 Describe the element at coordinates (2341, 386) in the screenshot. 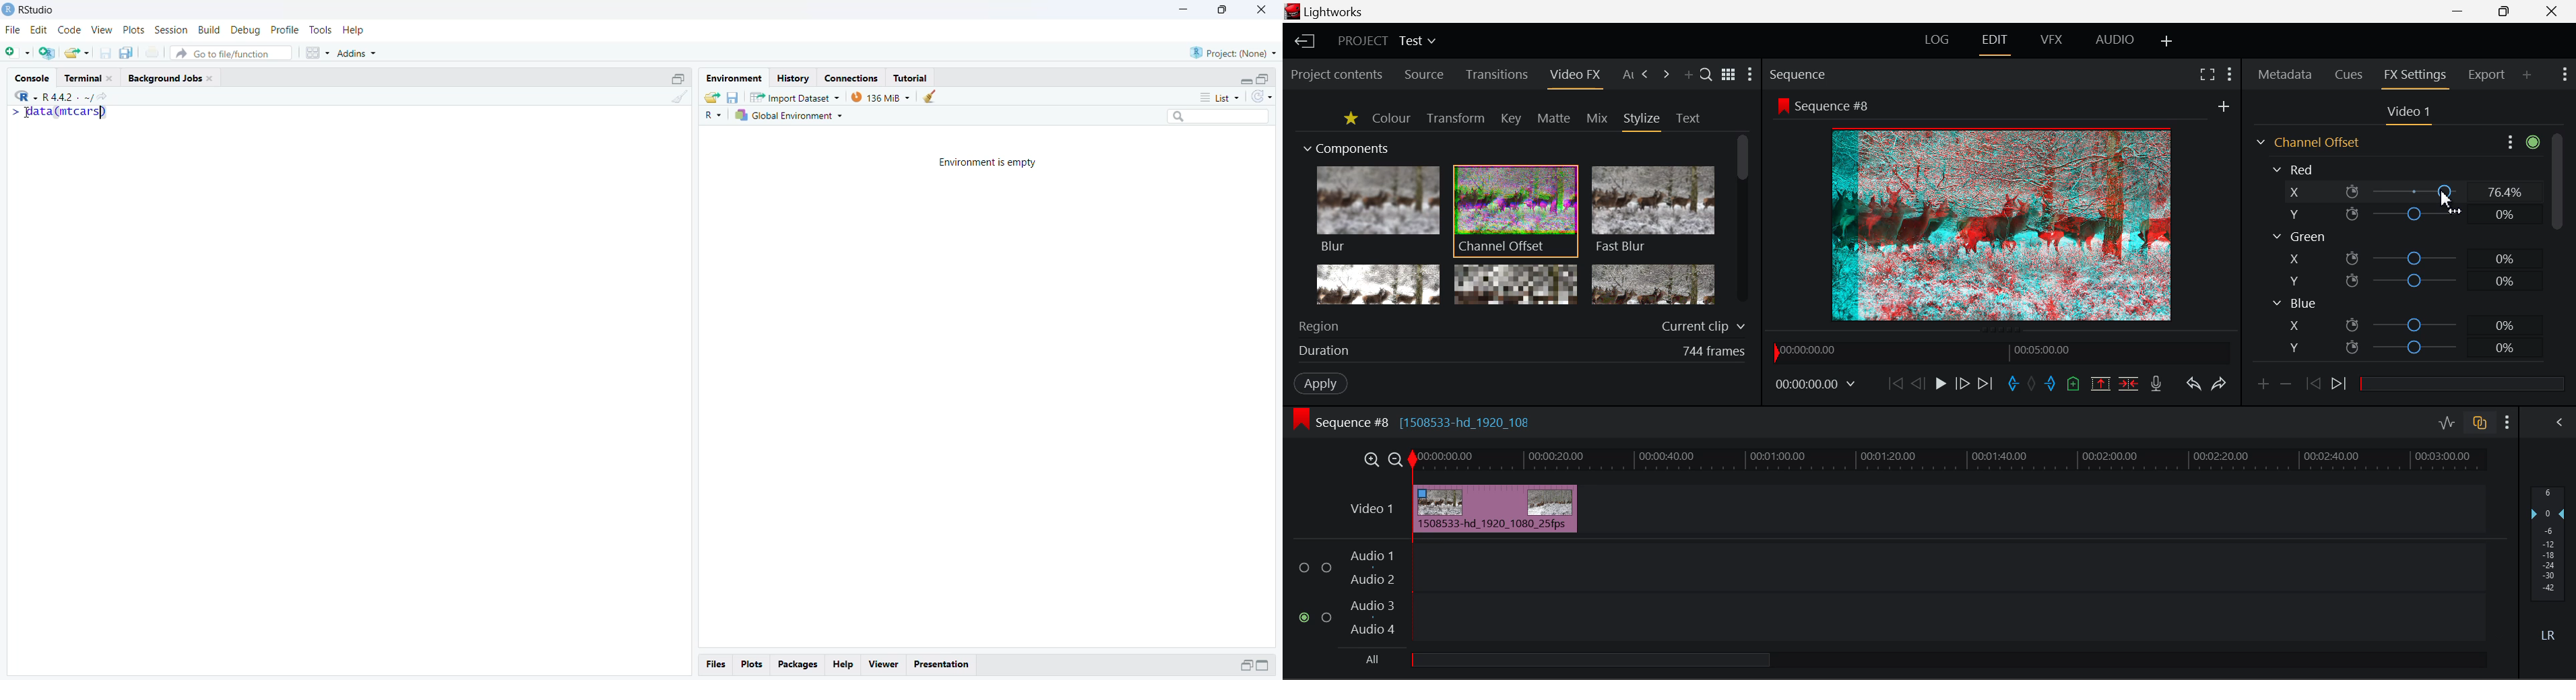

I see `Next keyframe` at that location.